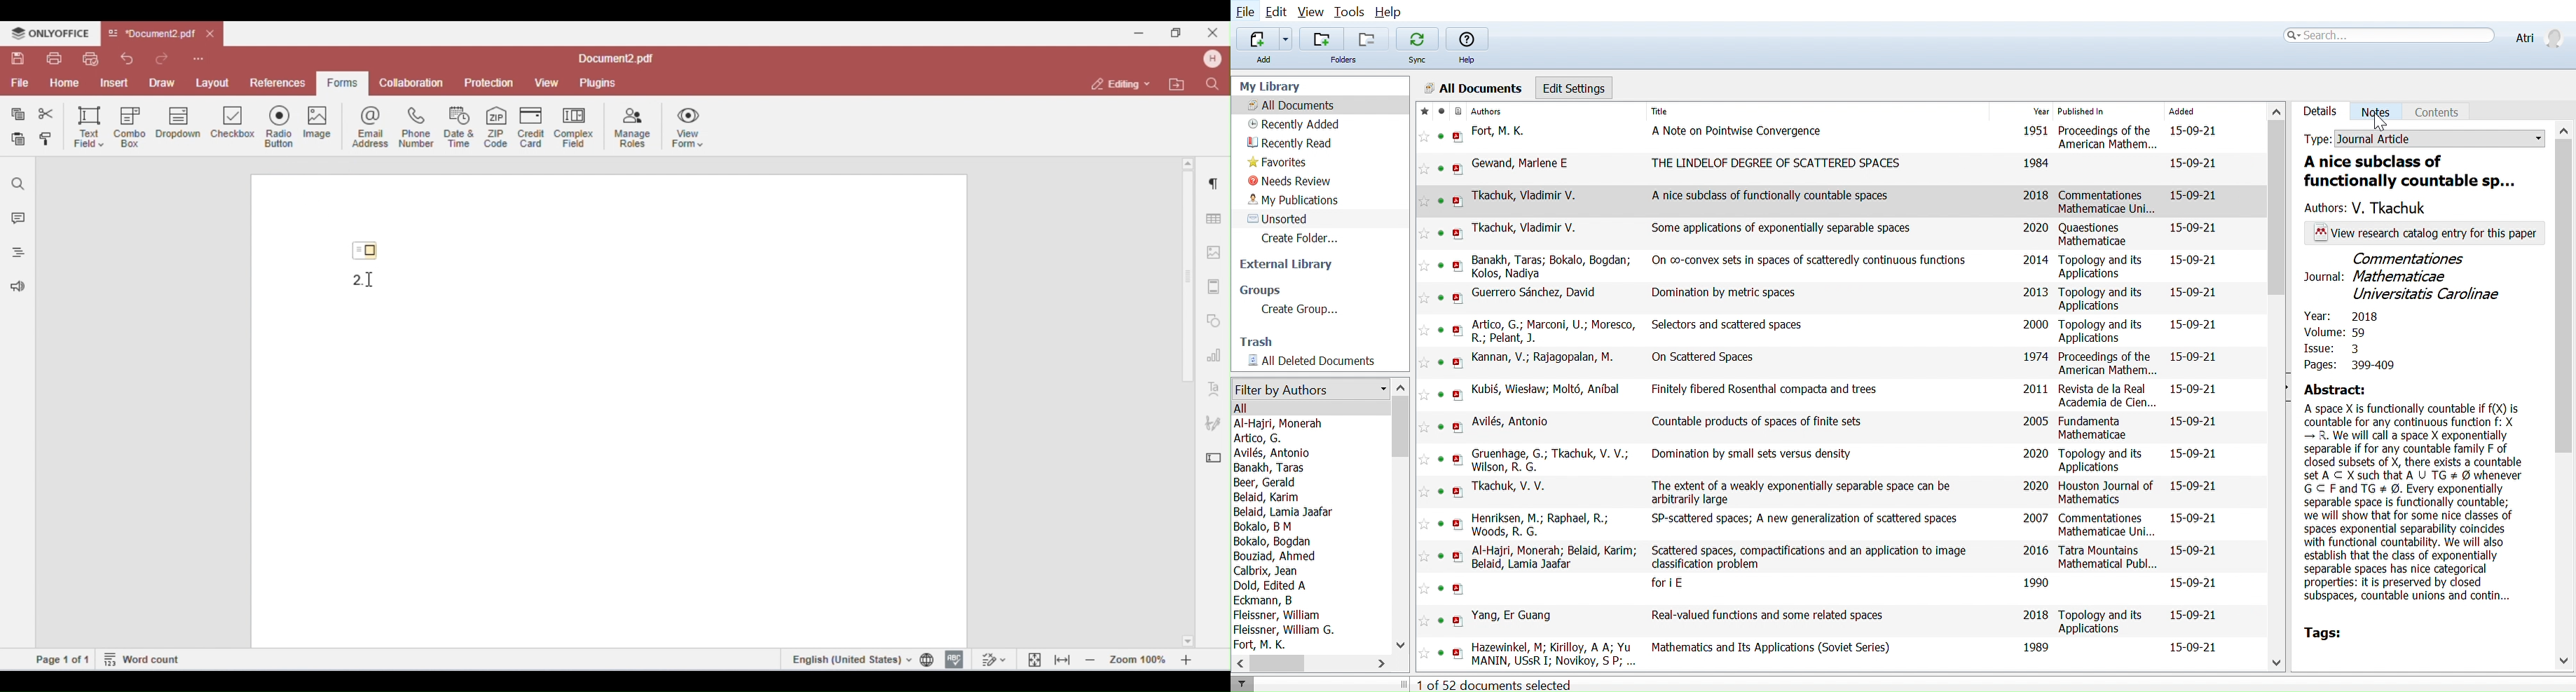 This screenshot has height=700, width=2576. Describe the element at coordinates (1264, 644) in the screenshot. I see `Fort, M. K.` at that location.